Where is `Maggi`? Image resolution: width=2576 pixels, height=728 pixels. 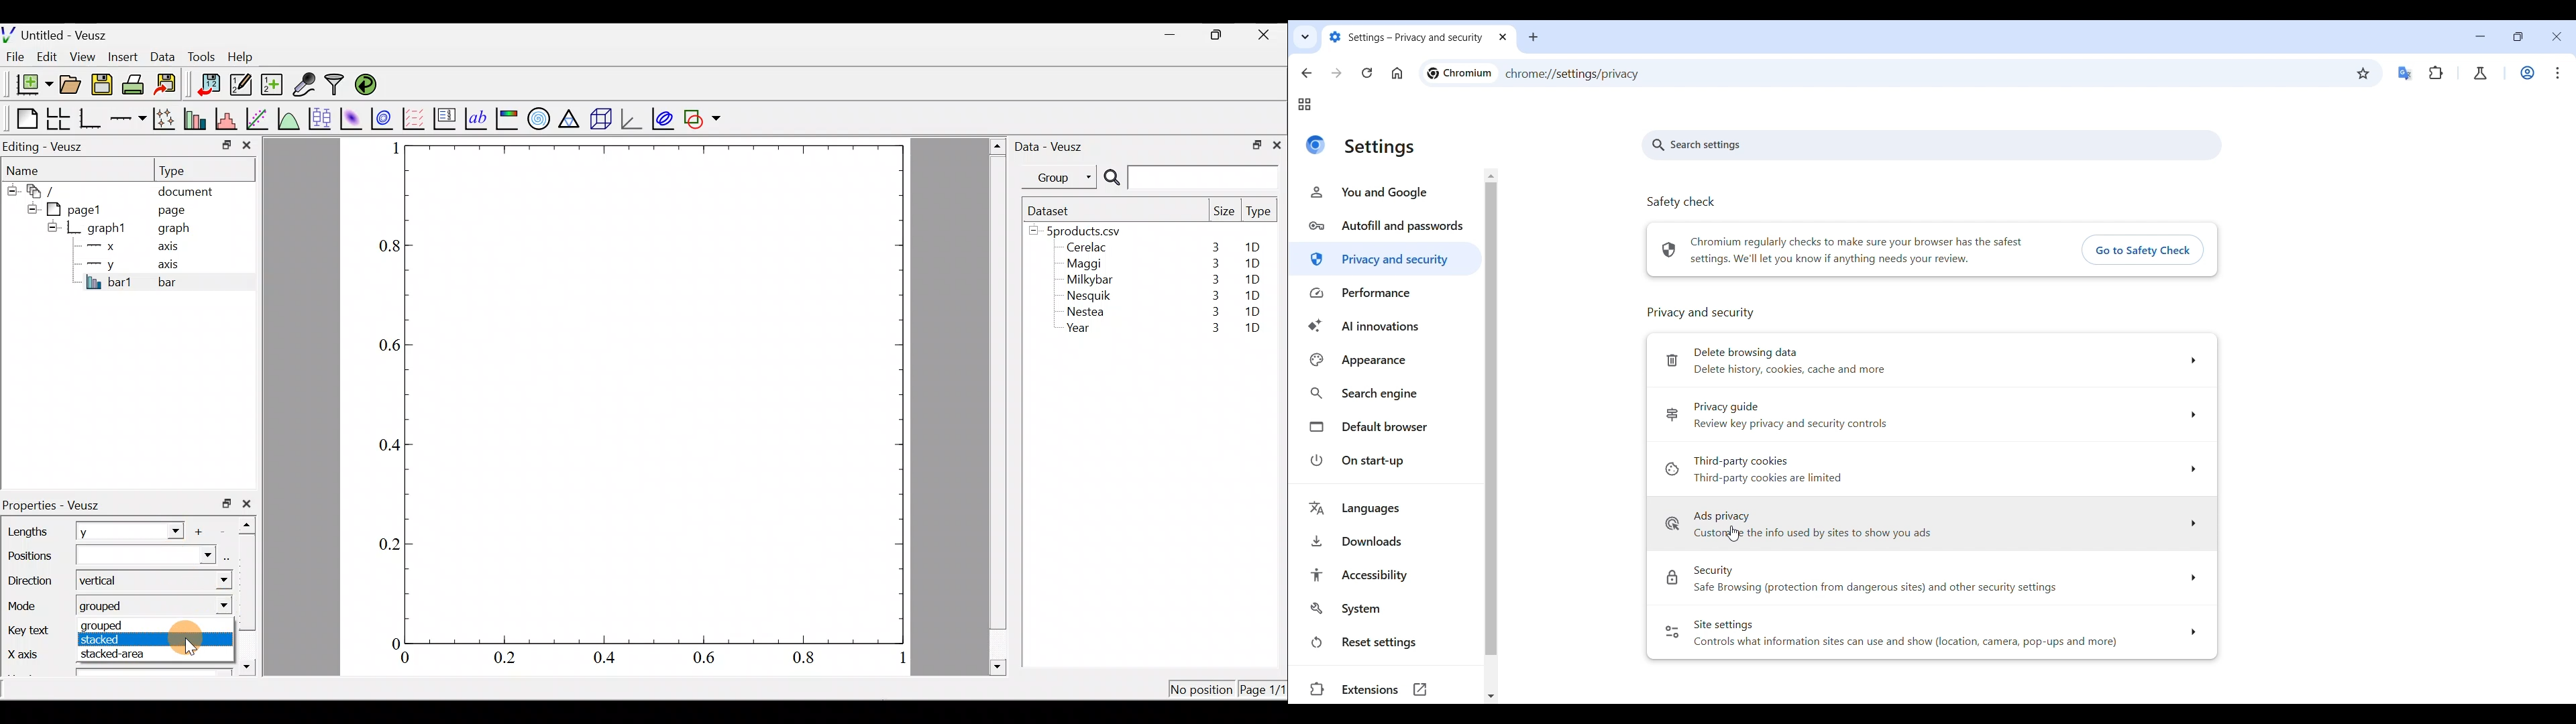 Maggi is located at coordinates (1085, 265).